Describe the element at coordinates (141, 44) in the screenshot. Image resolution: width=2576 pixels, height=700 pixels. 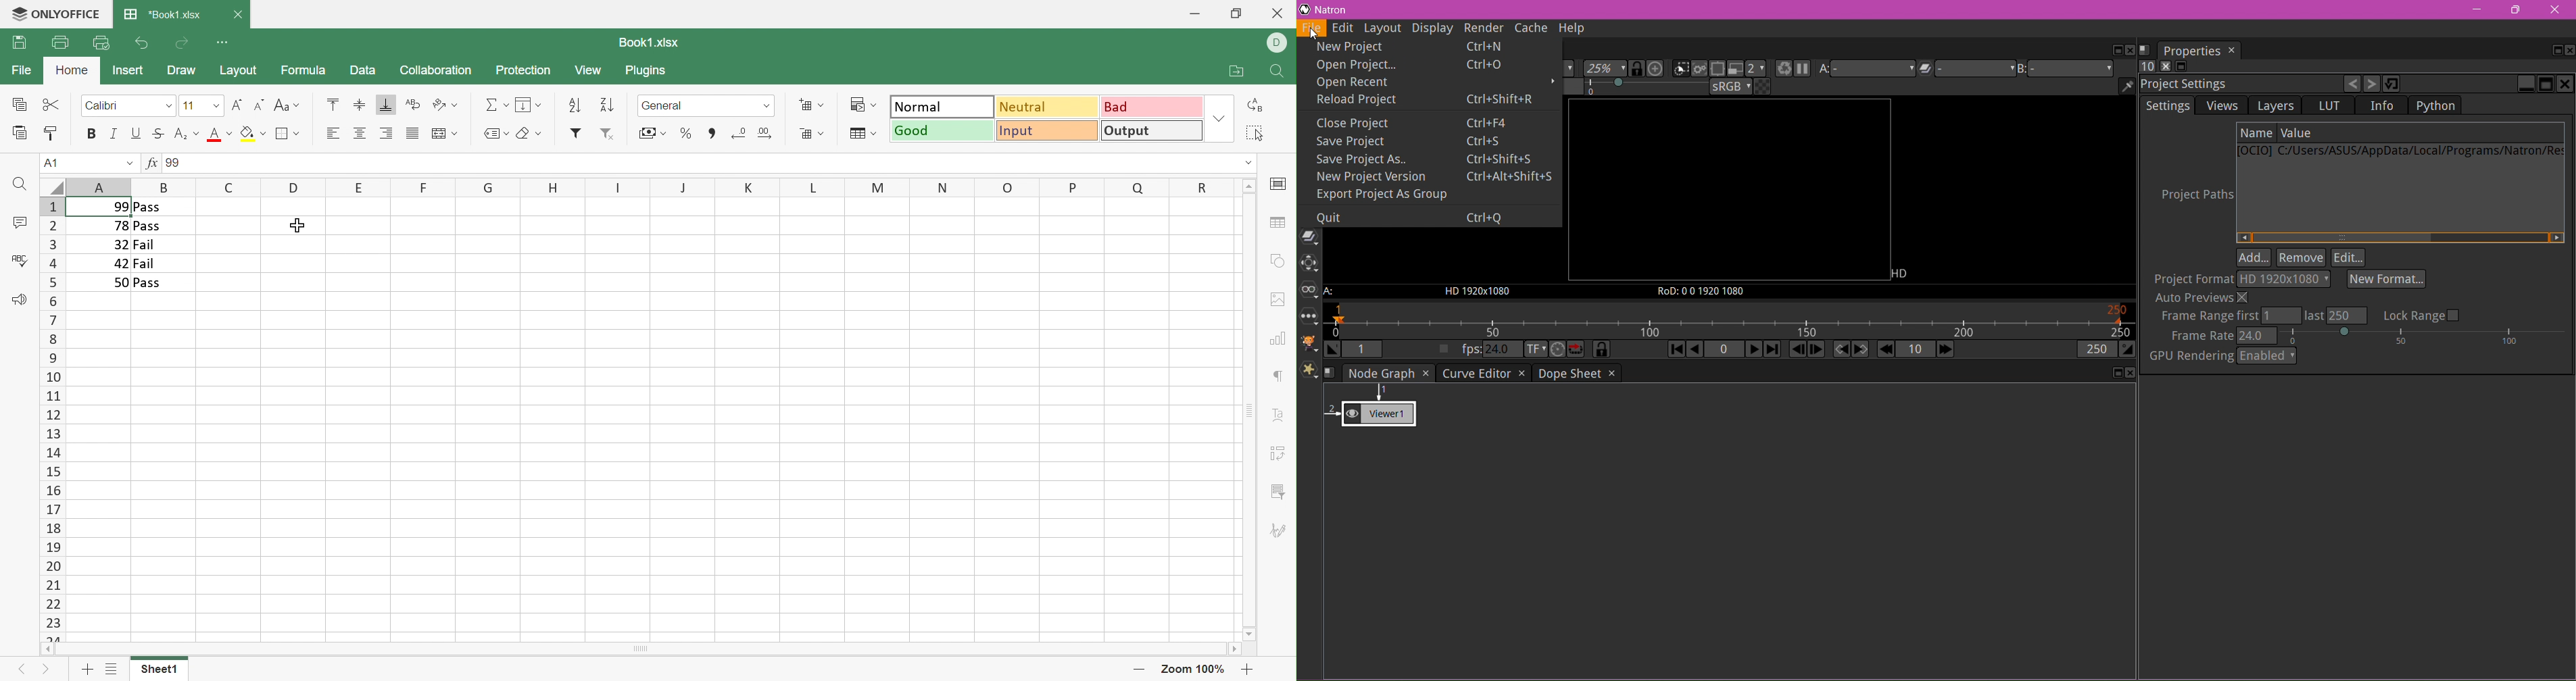
I see `Undo` at that location.